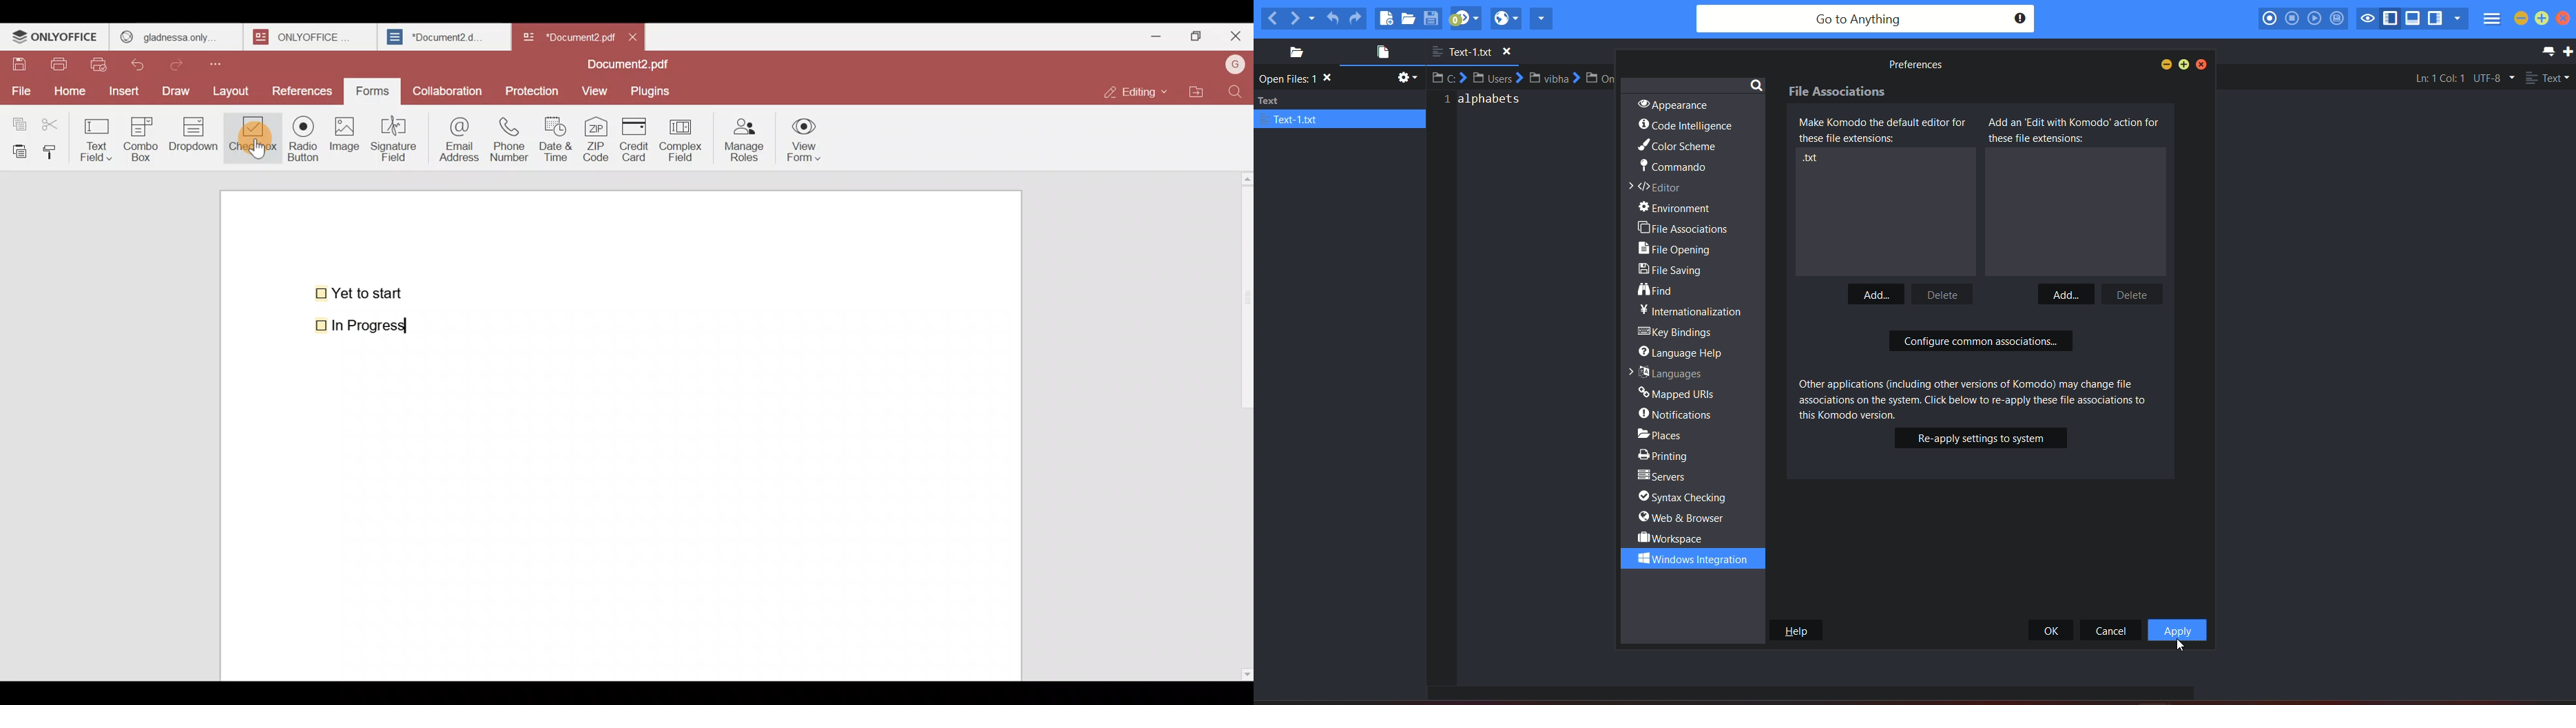  Describe the element at coordinates (2543, 17) in the screenshot. I see `maximize` at that location.